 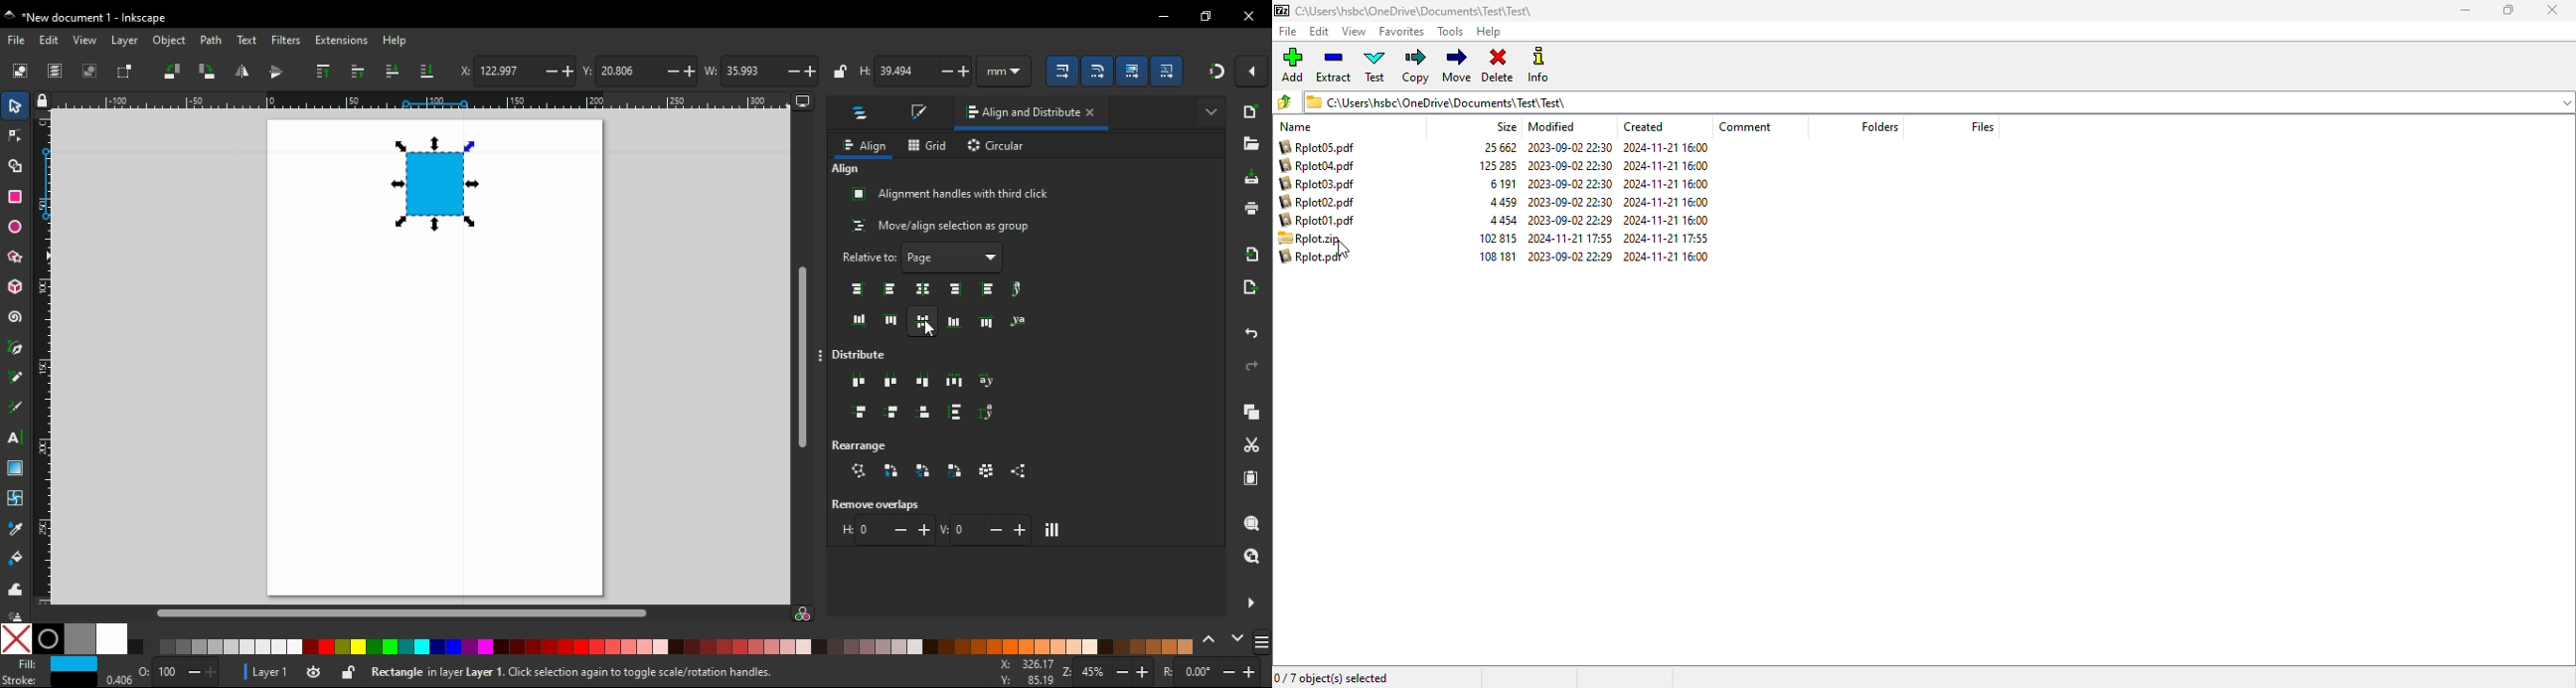 I want to click on icon and file name, so click(x=91, y=18).